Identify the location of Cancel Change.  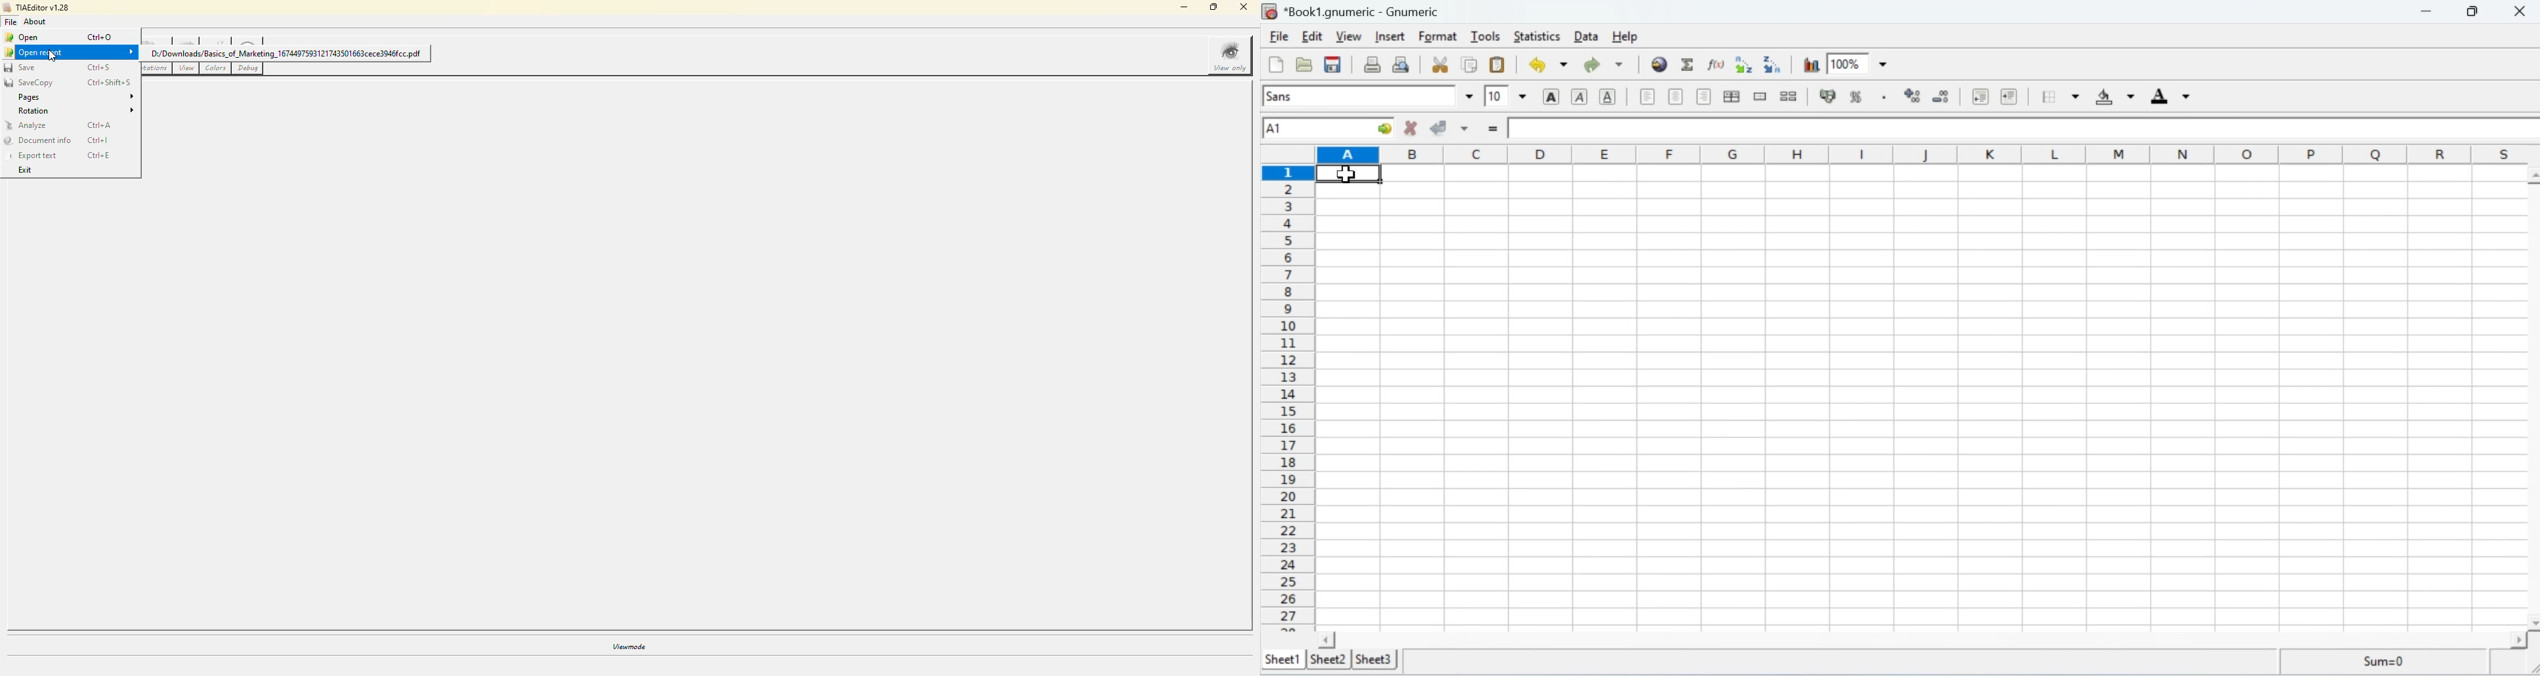
(1412, 127).